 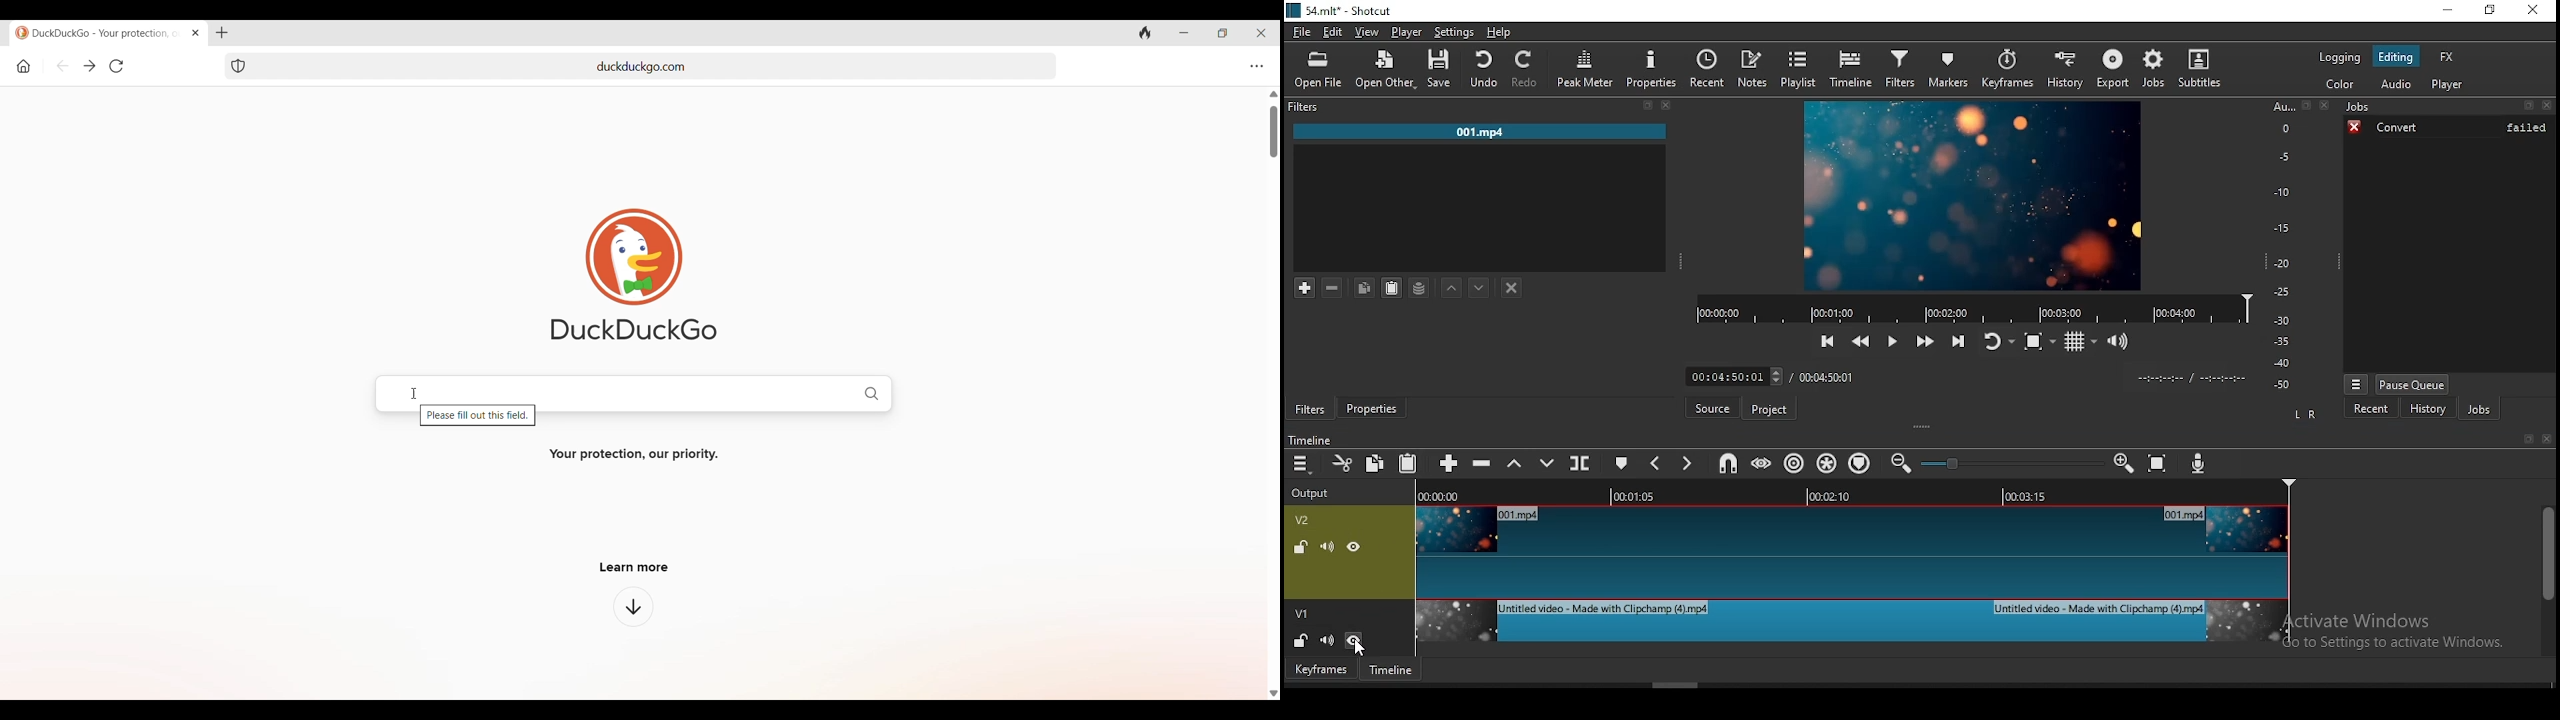 What do you see at coordinates (2005, 69) in the screenshot?
I see `keyframes` at bounding box center [2005, 69].